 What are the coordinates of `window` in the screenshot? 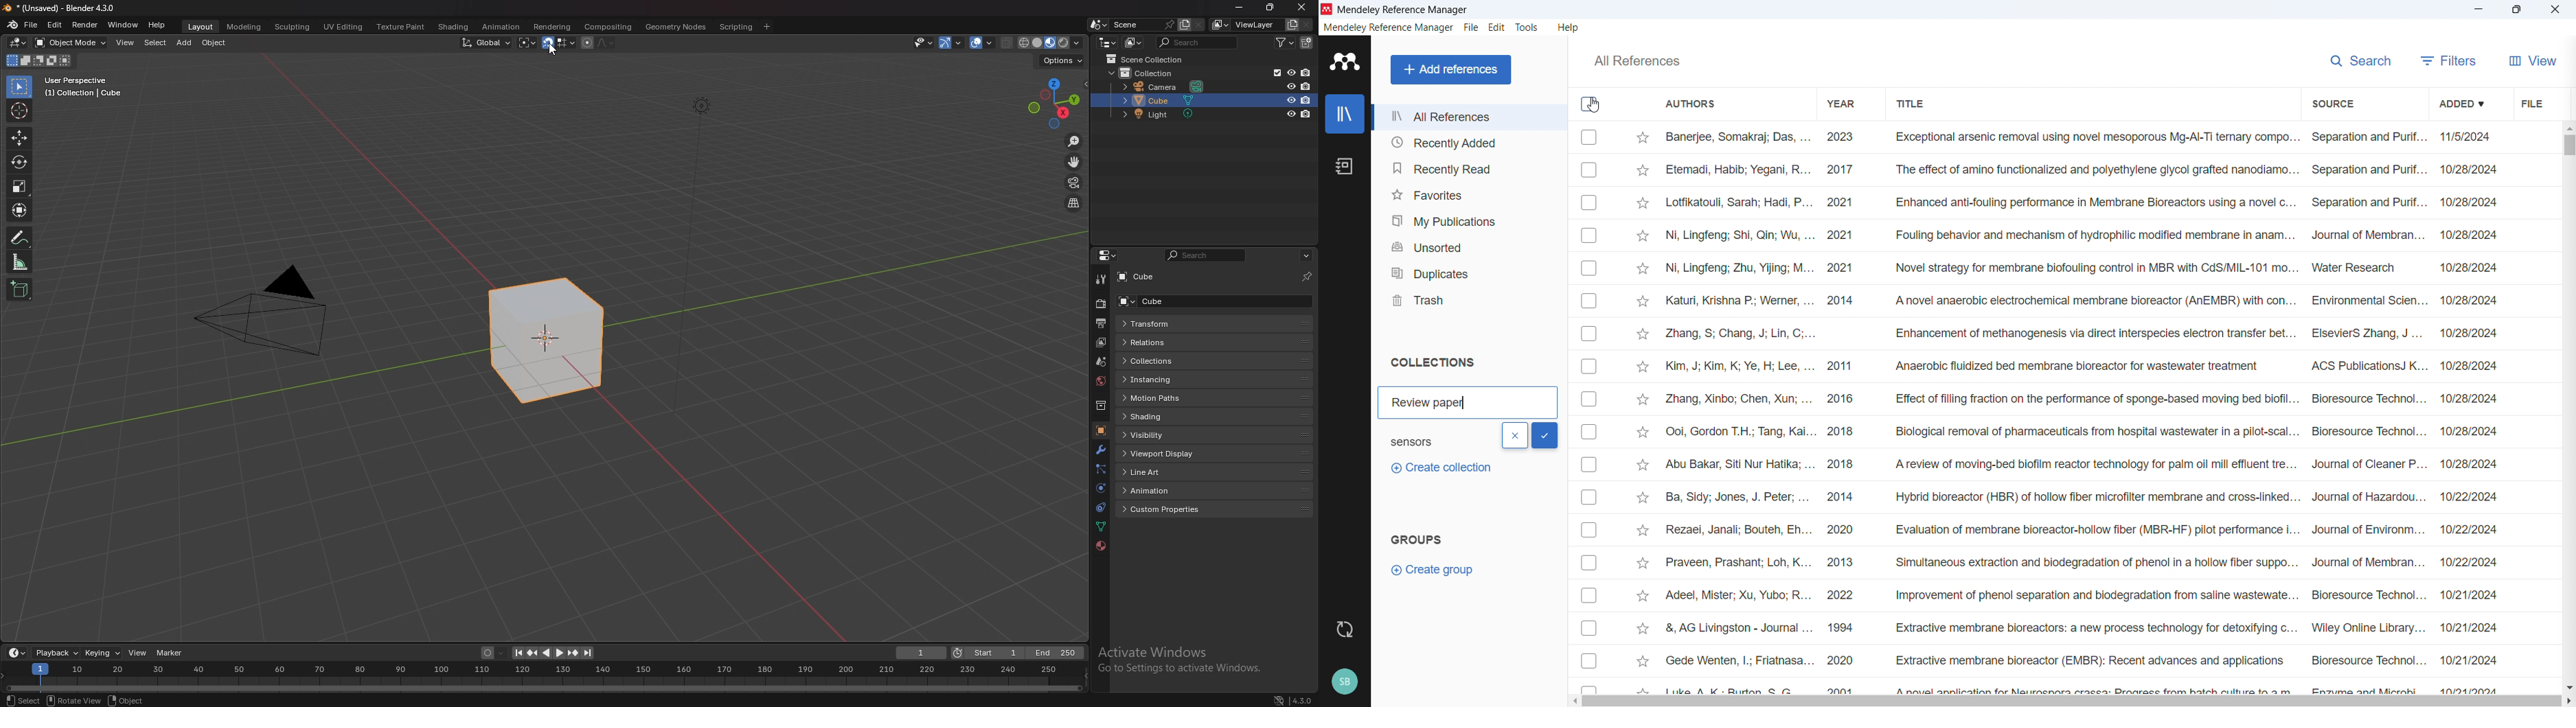 It's located at (122, 25).